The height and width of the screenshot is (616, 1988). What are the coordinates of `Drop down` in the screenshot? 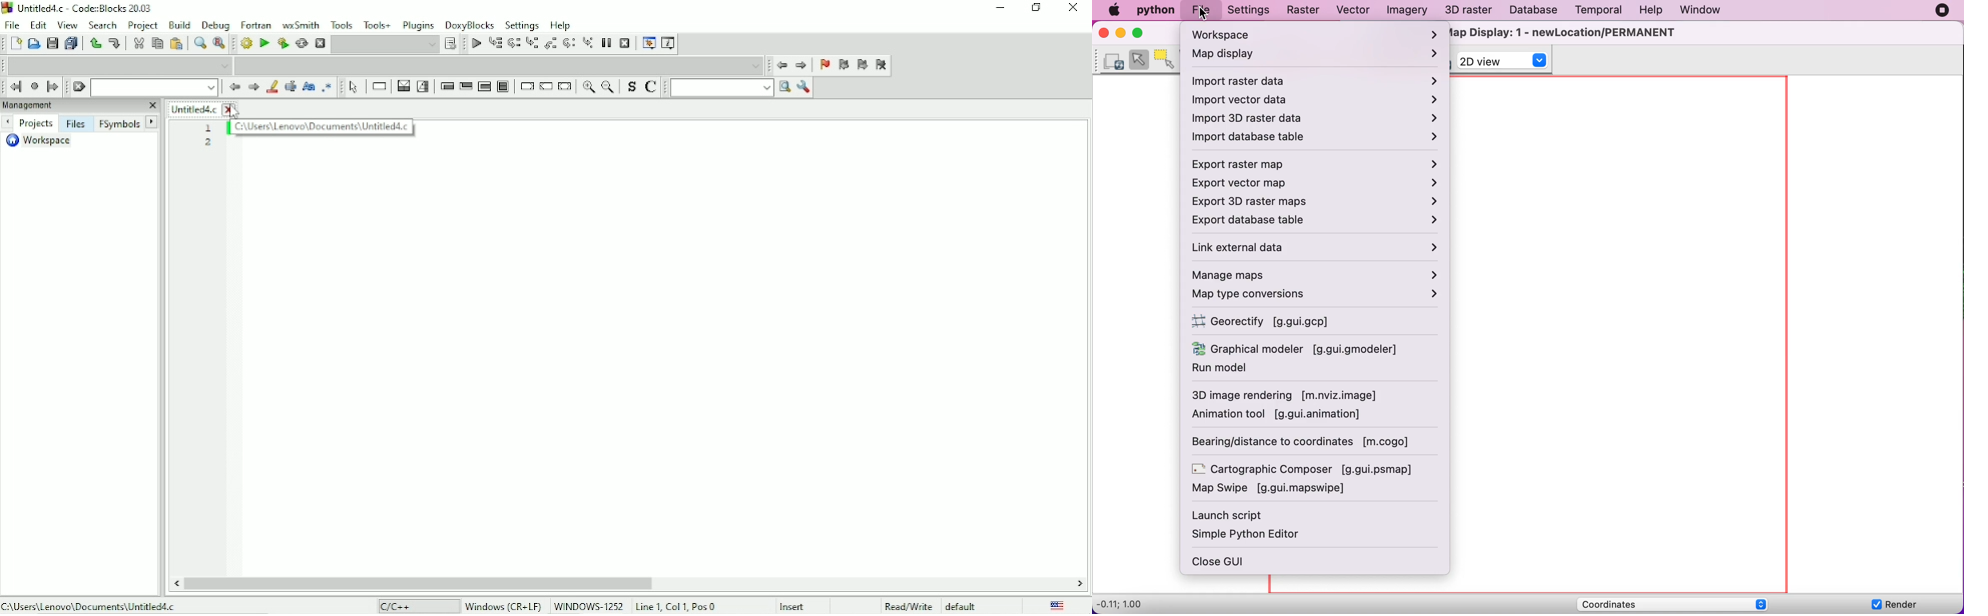 It's located at (500, 65).